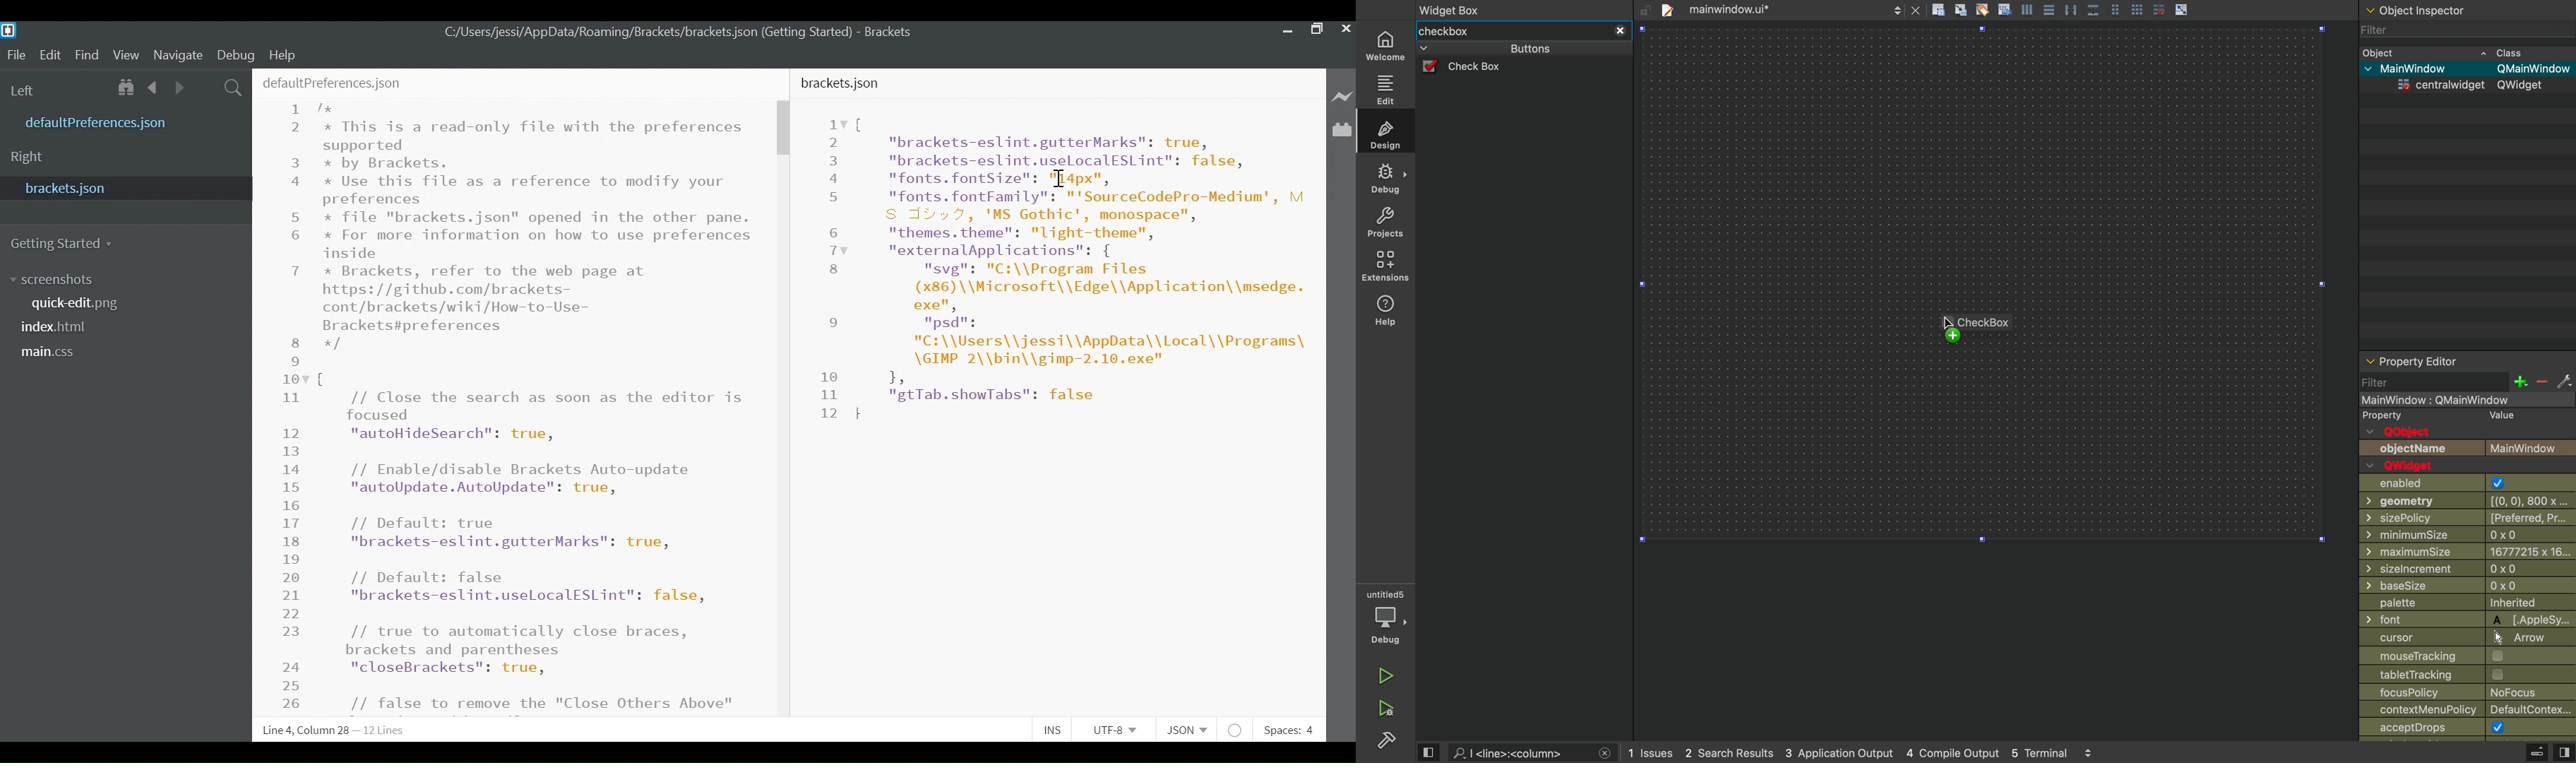 The image size is (2576, 784). I want to click on distribute vertically, so click(2093, 10).